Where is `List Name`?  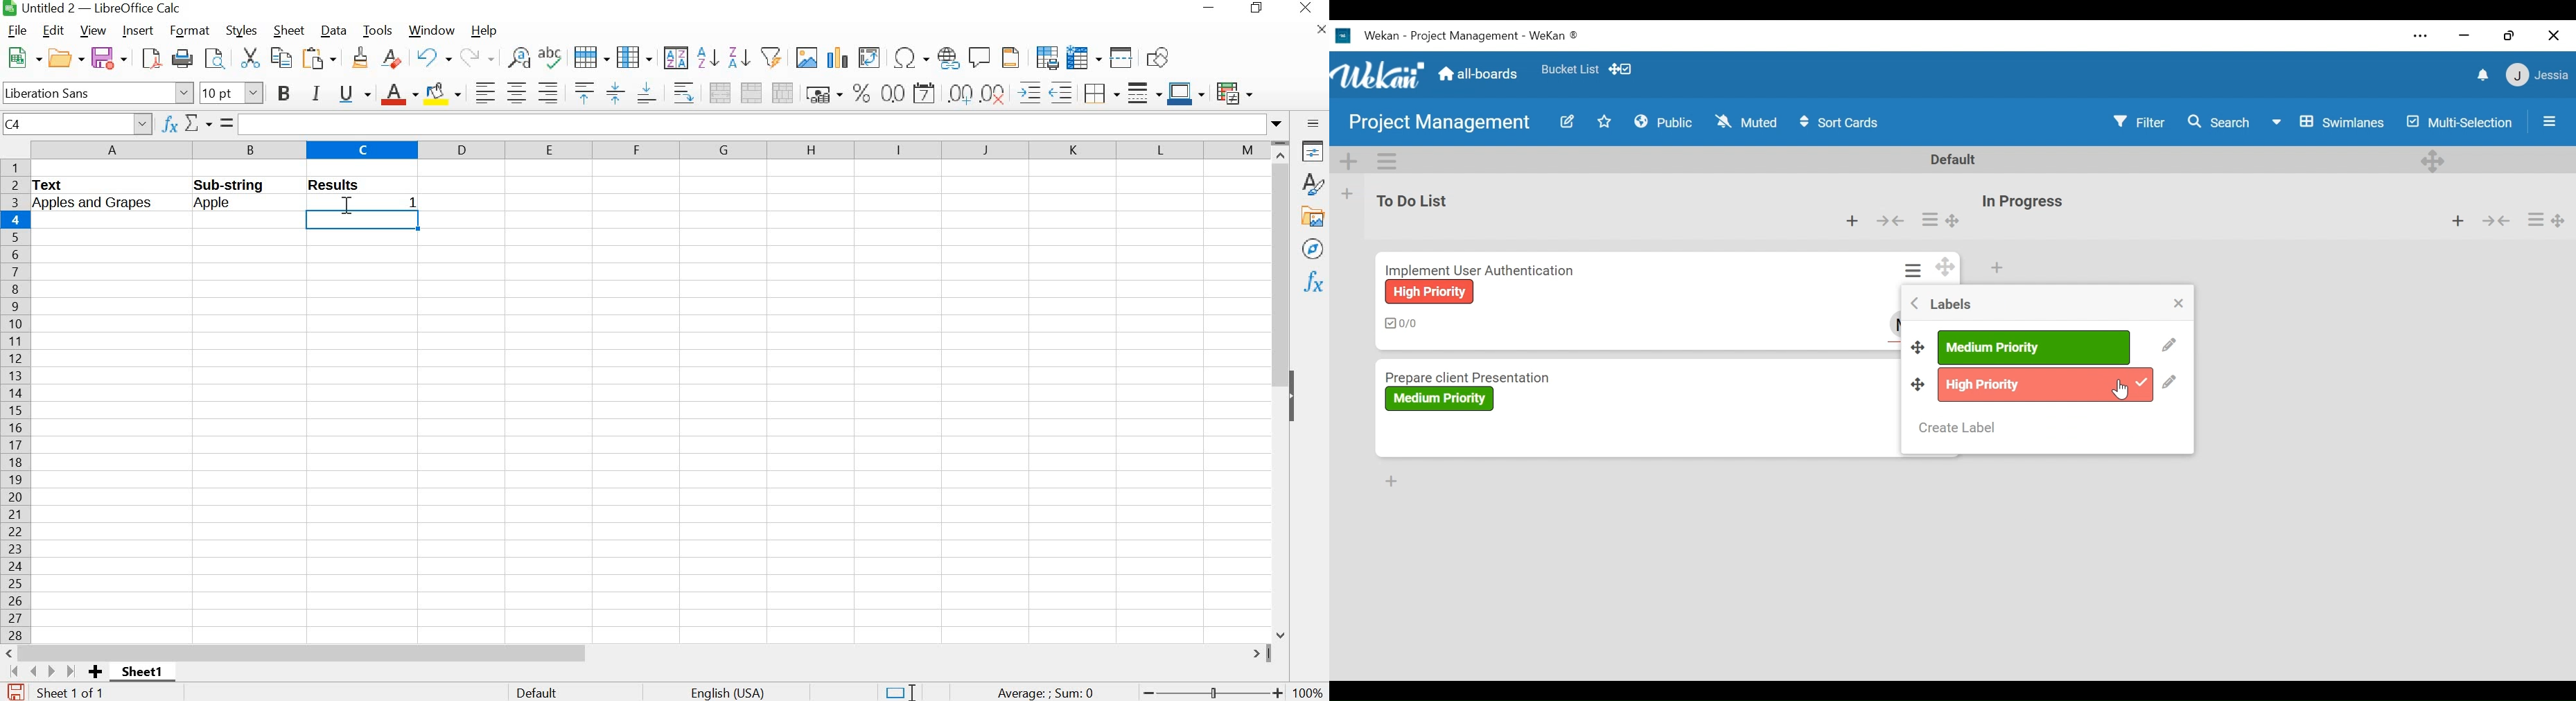
List Name is located at coordinates (1410, 201).